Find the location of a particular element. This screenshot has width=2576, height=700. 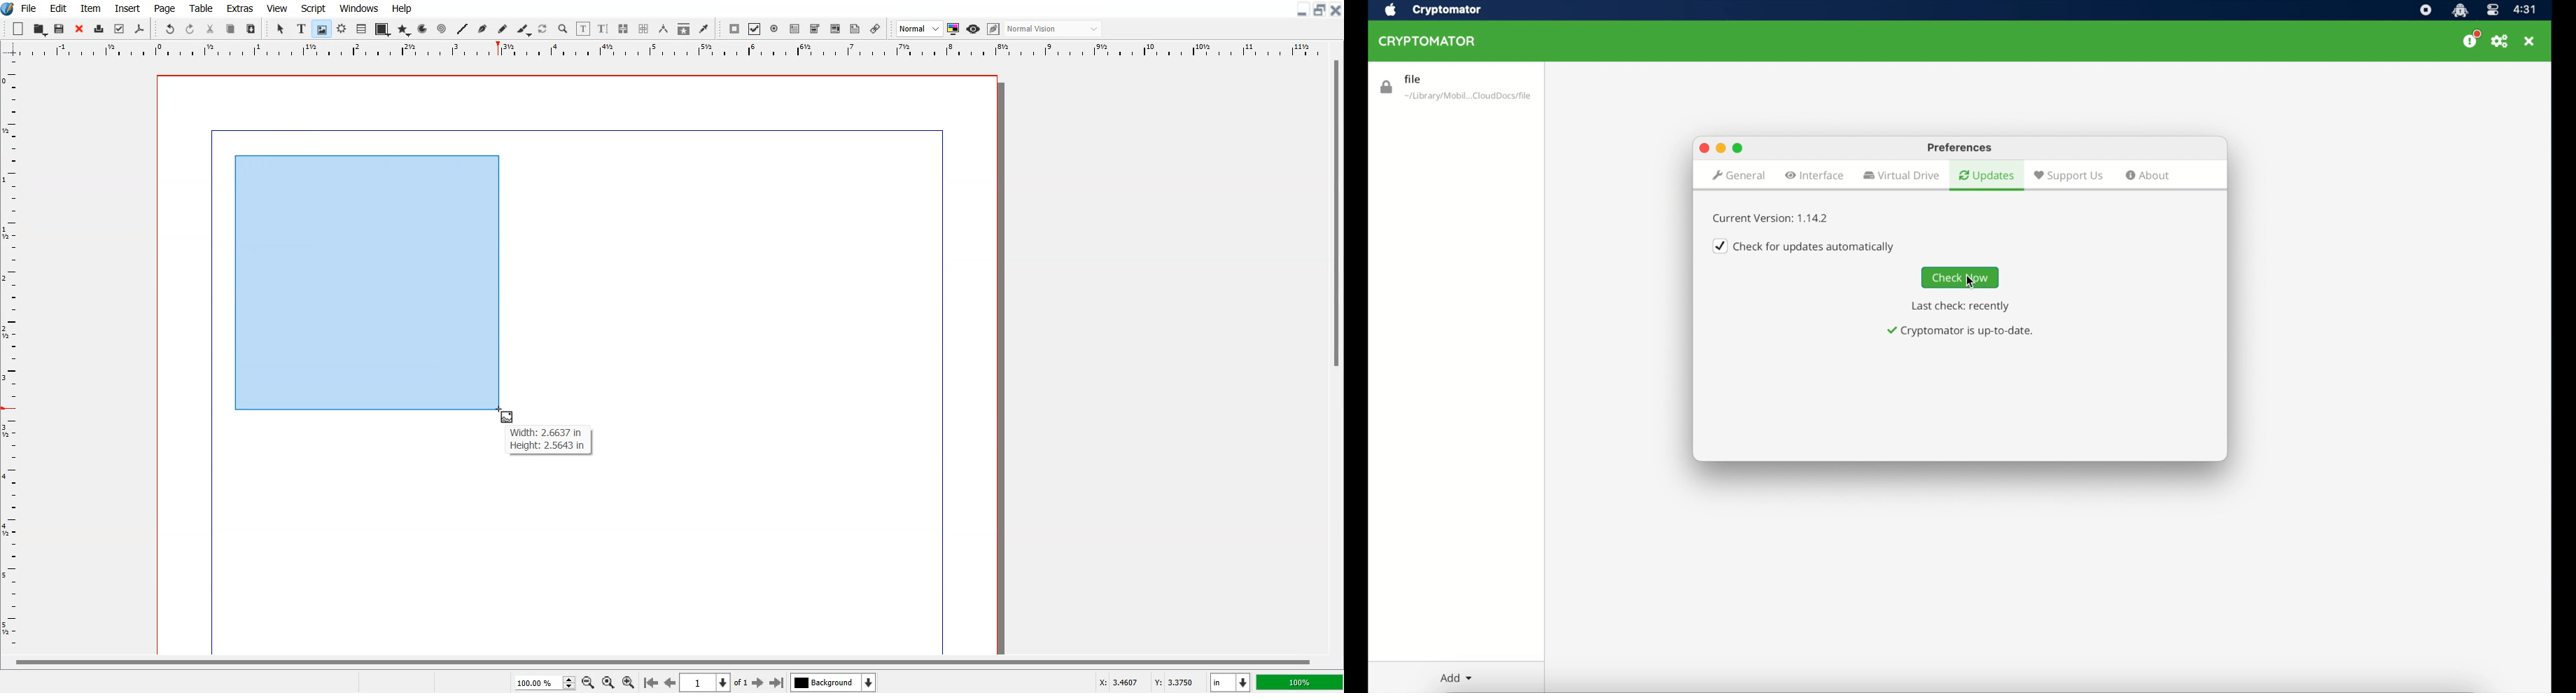

Image Frame is located at coordinates (365, 281).